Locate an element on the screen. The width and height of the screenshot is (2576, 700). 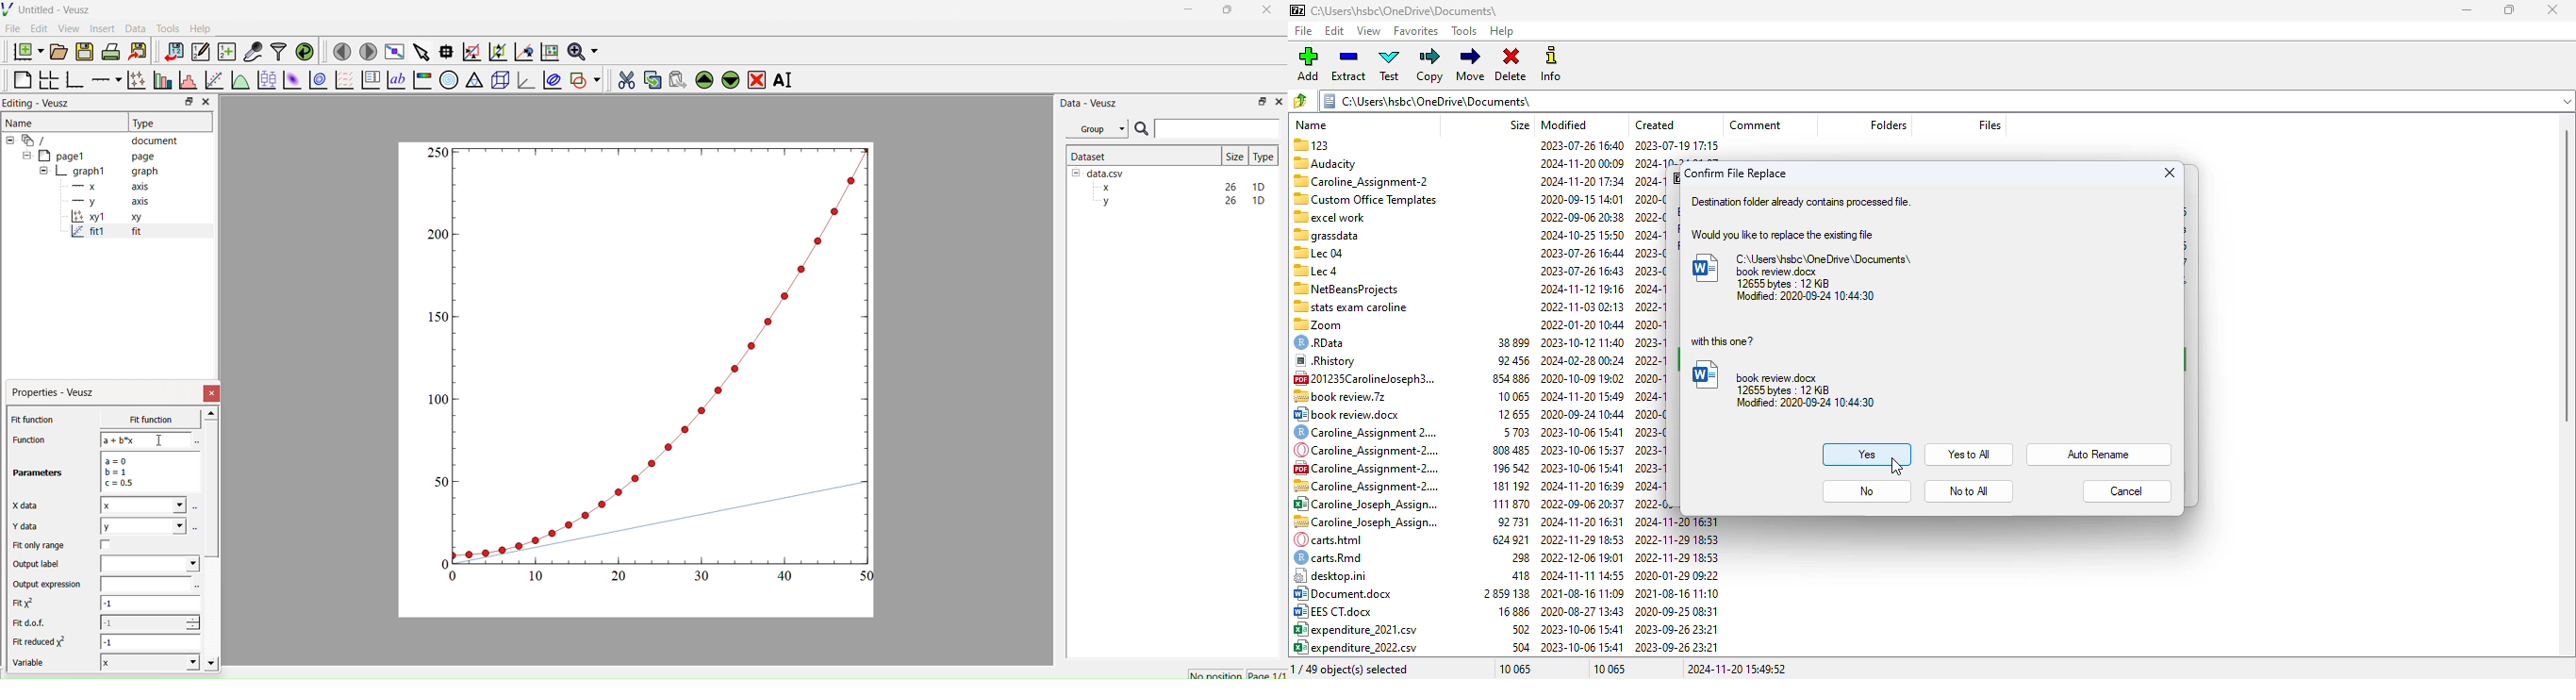
x 26 1D is located at coordinates (1180, 187).